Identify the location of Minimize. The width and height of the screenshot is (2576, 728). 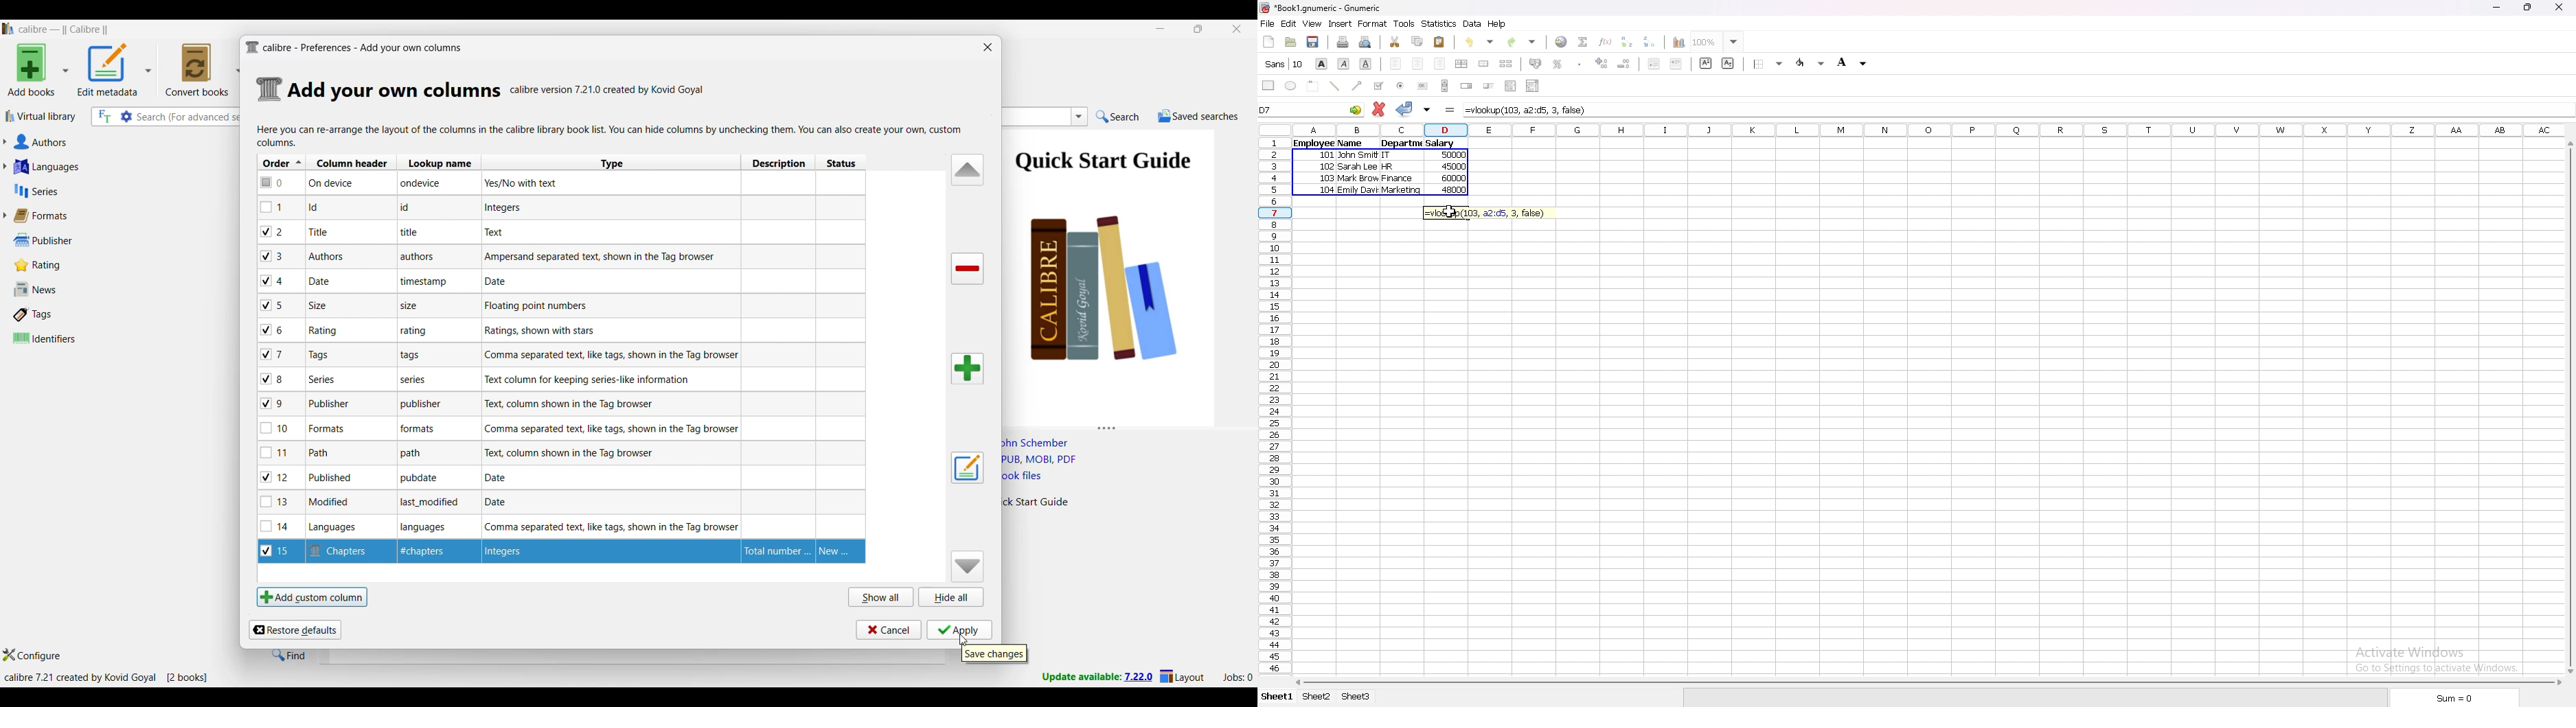
(1161, 29).